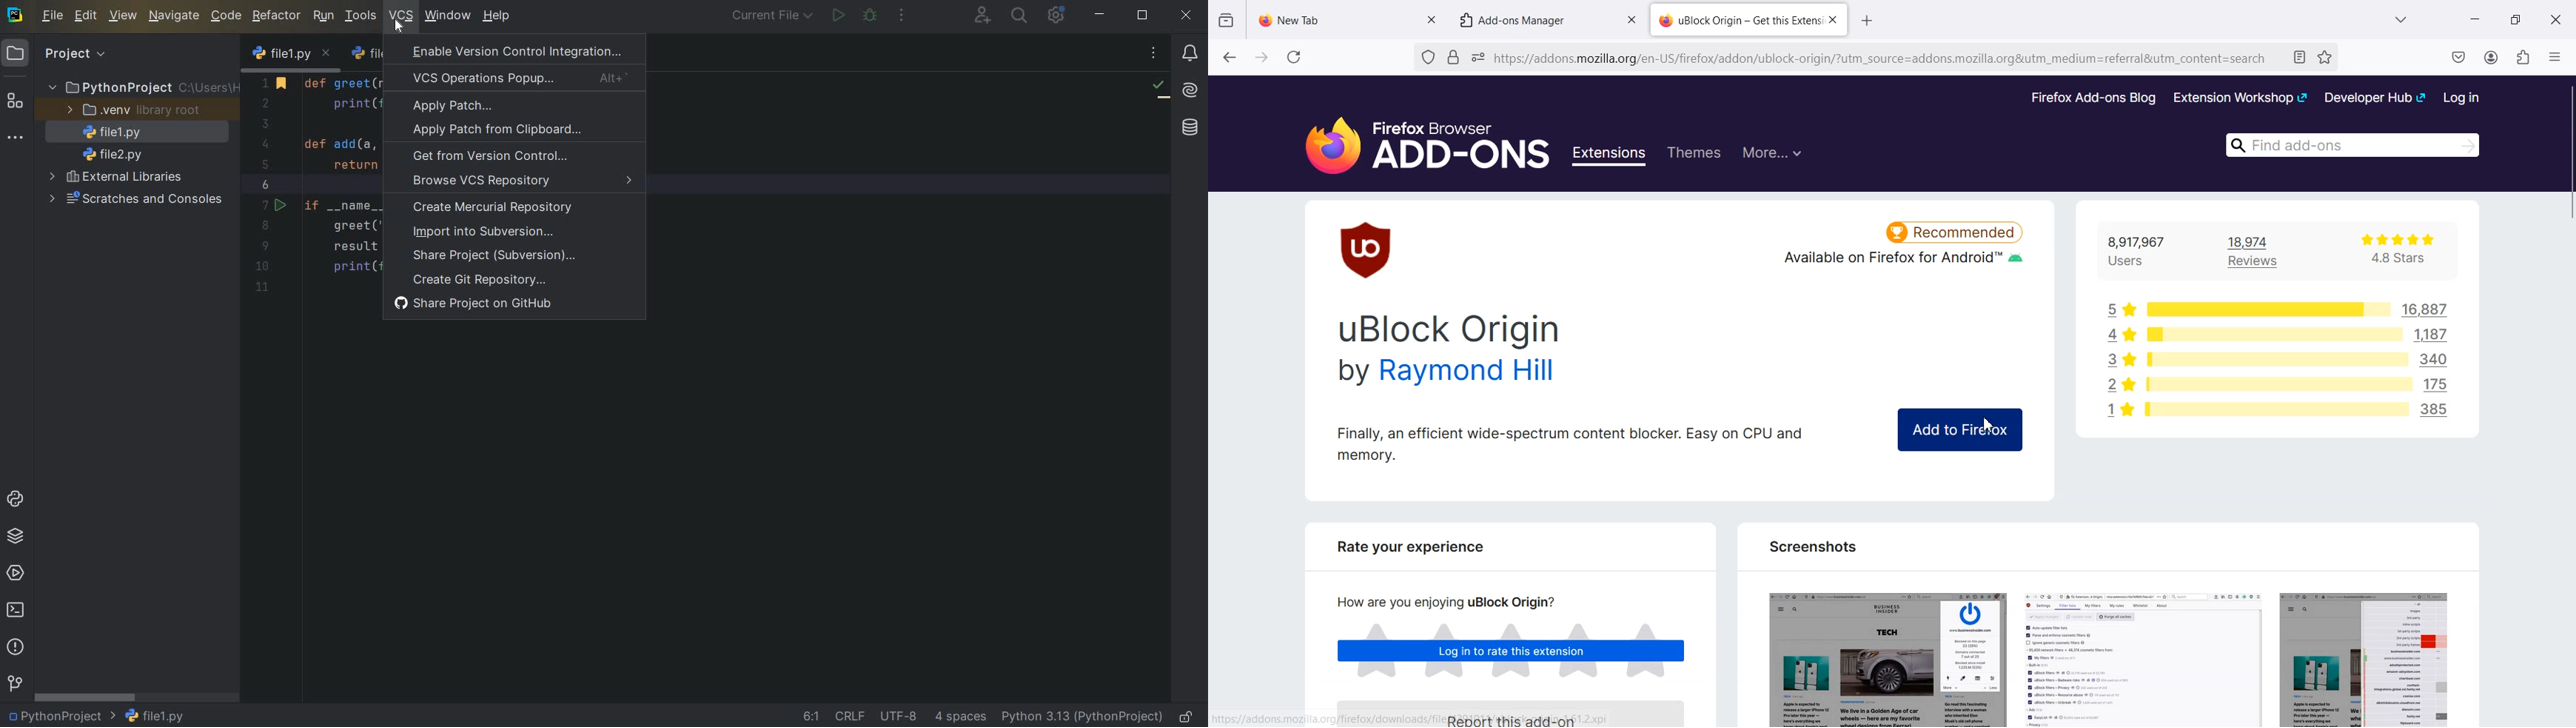 Image resolution: width=2576 pixels, height=728 pixels. What do you see at coordinates (323, 16) in the screenshot?
I see `run` at bounding box center [323, 16].